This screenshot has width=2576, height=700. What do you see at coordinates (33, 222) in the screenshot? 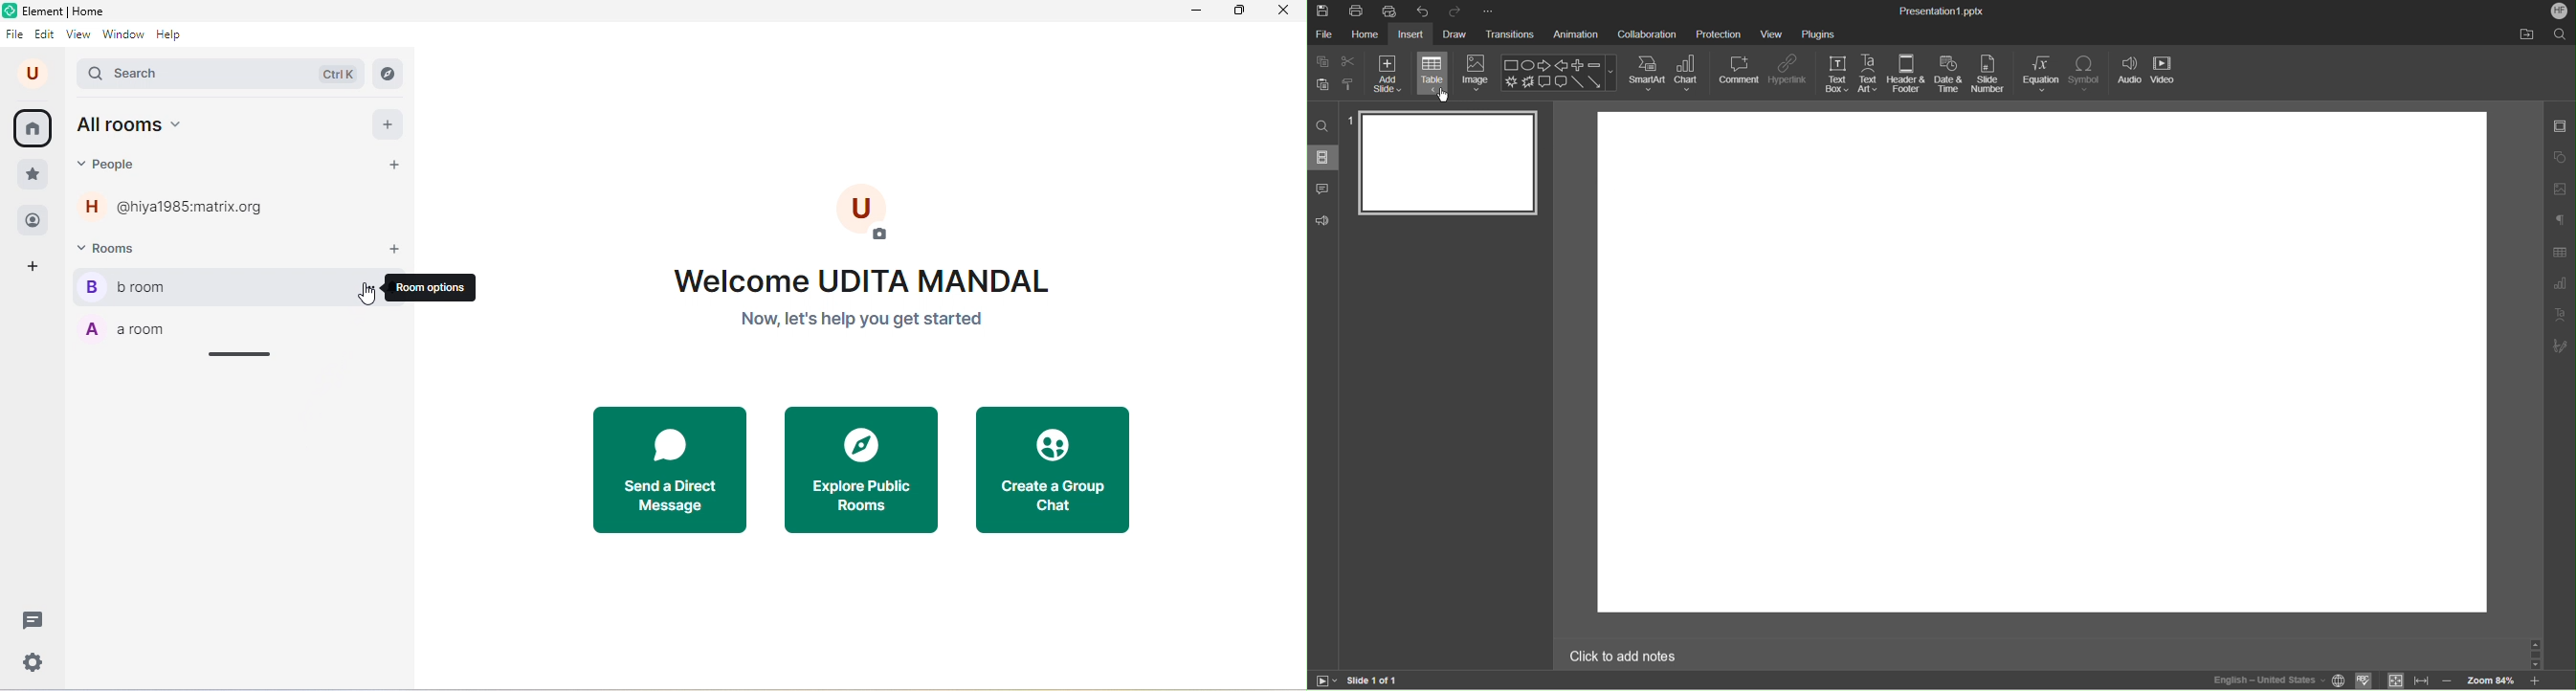
I see `people` at bounding box center [33, 222].